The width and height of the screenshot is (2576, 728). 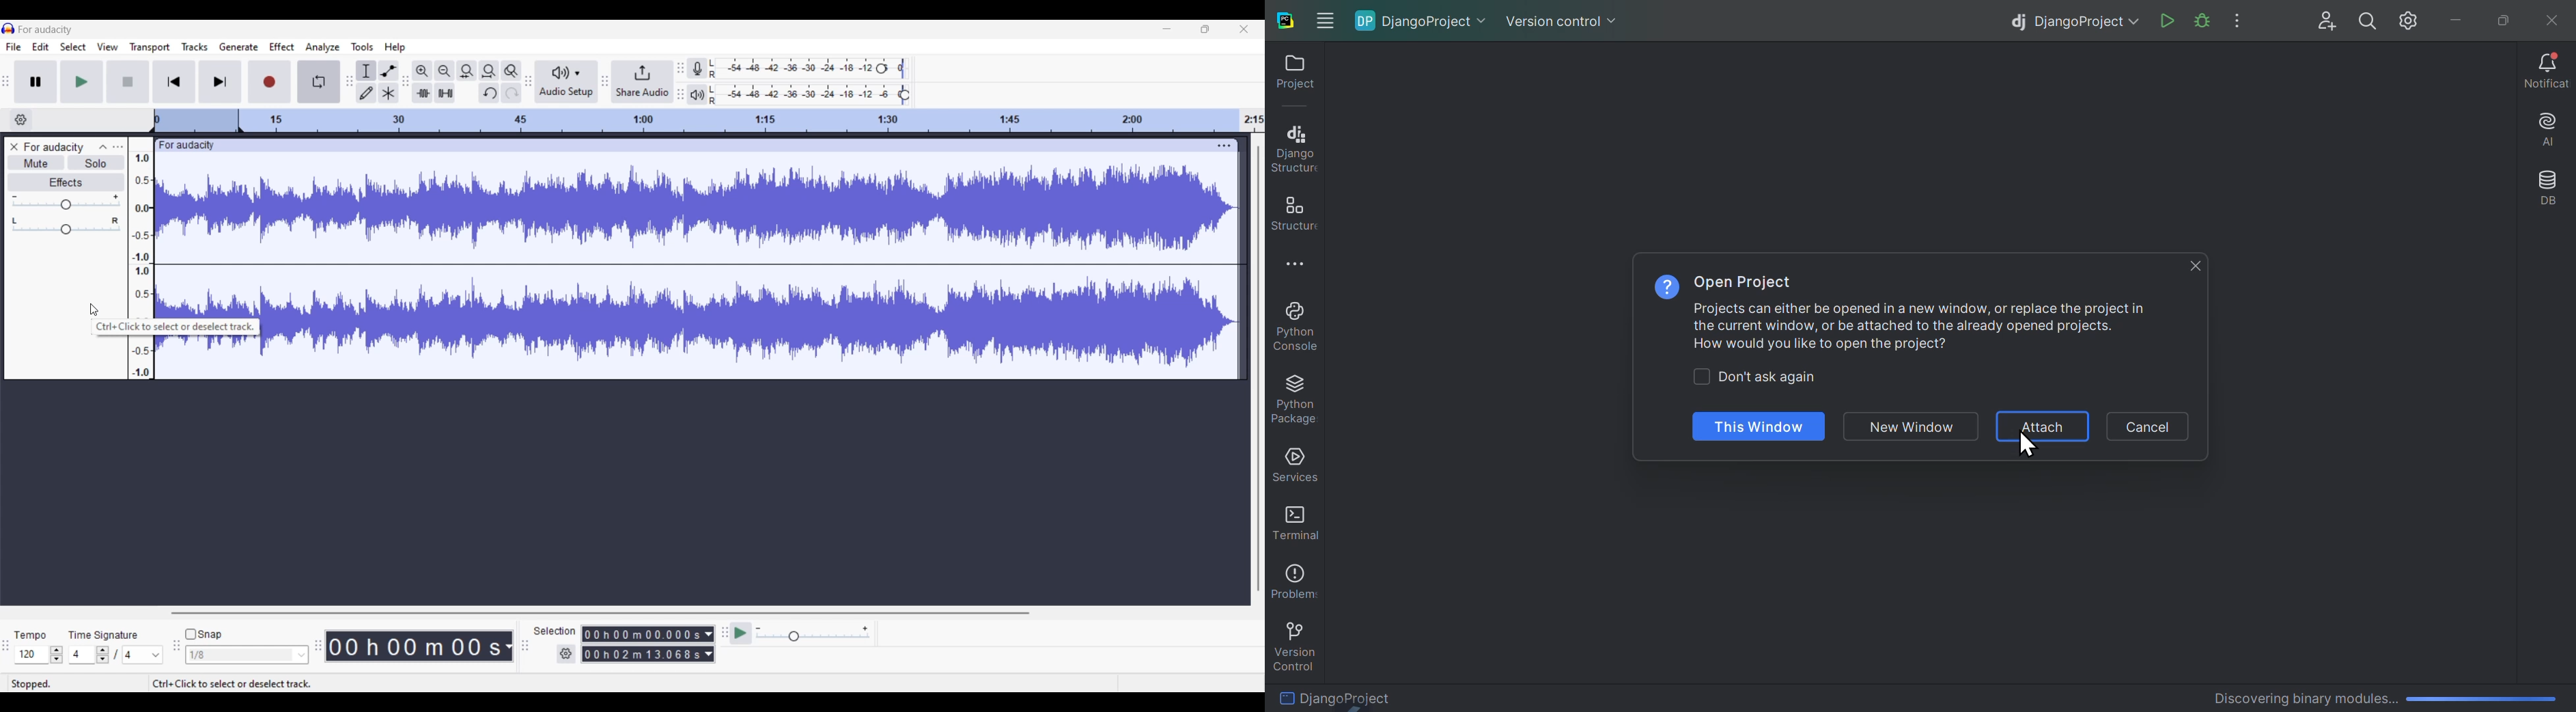 What do you see at coordinates (66, 230) in the screenshot?
I see `Change pan` at bounding box center [66, 230].